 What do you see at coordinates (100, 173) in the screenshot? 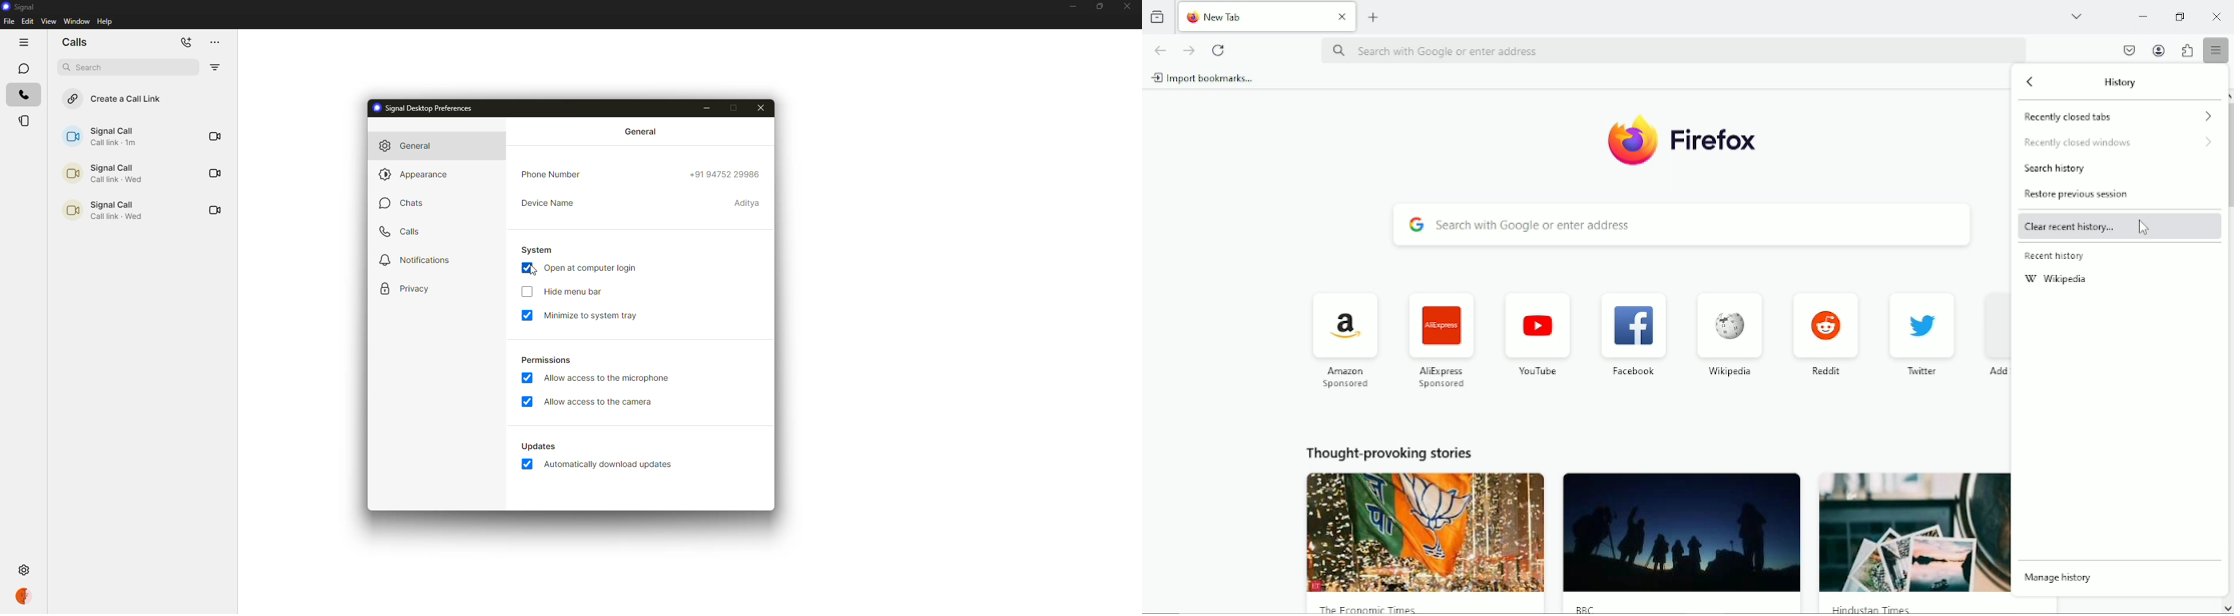
I see `call link` at bounding box center [100, 173].